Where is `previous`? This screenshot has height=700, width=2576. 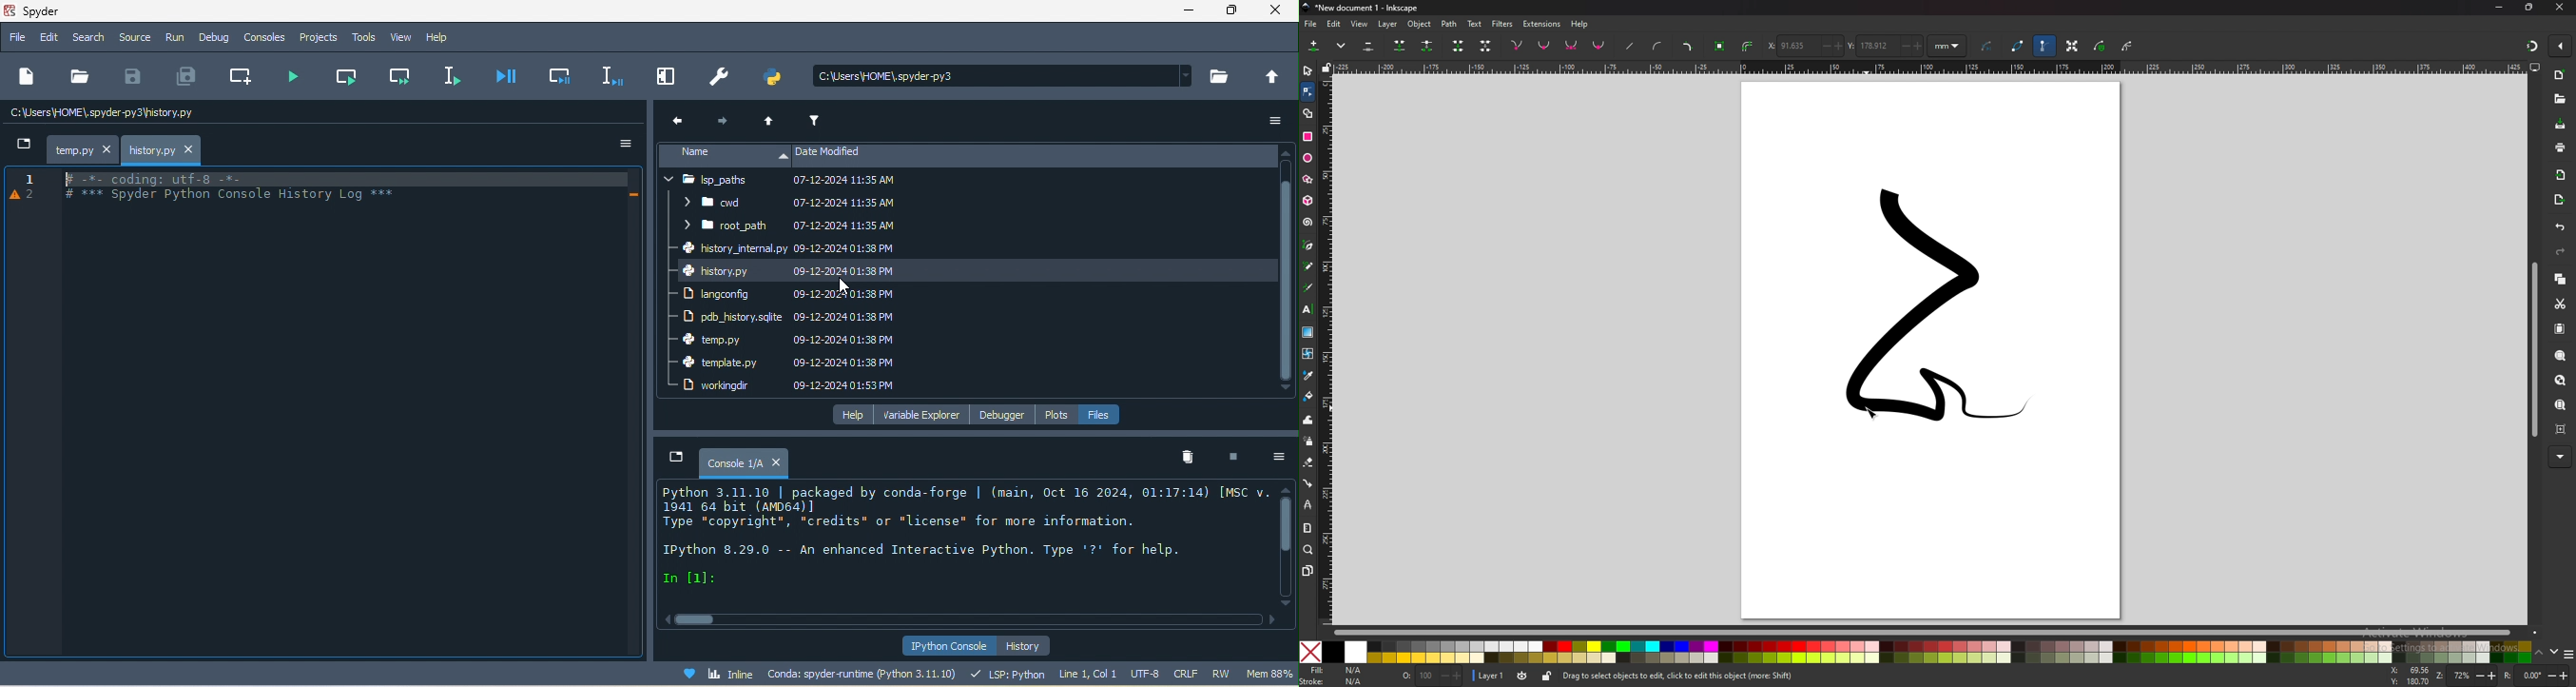
previous is located at coordinates (674, 119).